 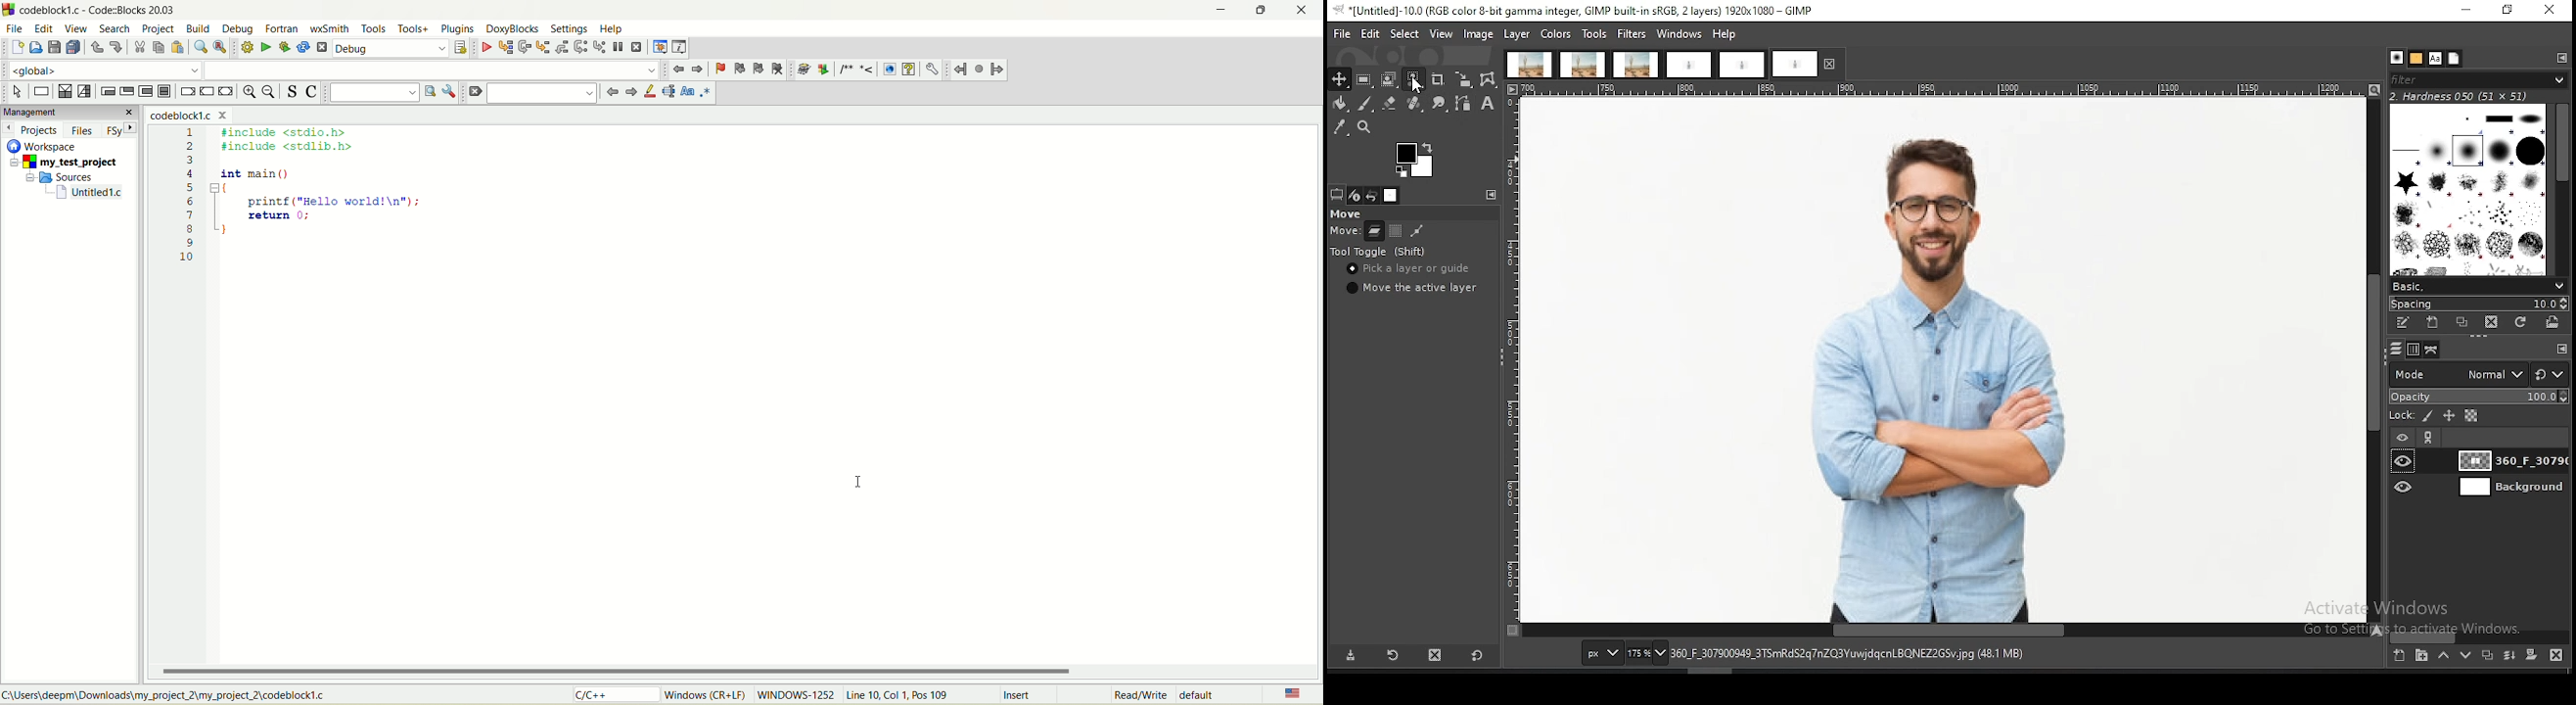 I want to click on regex, so click(x=706, y=91).